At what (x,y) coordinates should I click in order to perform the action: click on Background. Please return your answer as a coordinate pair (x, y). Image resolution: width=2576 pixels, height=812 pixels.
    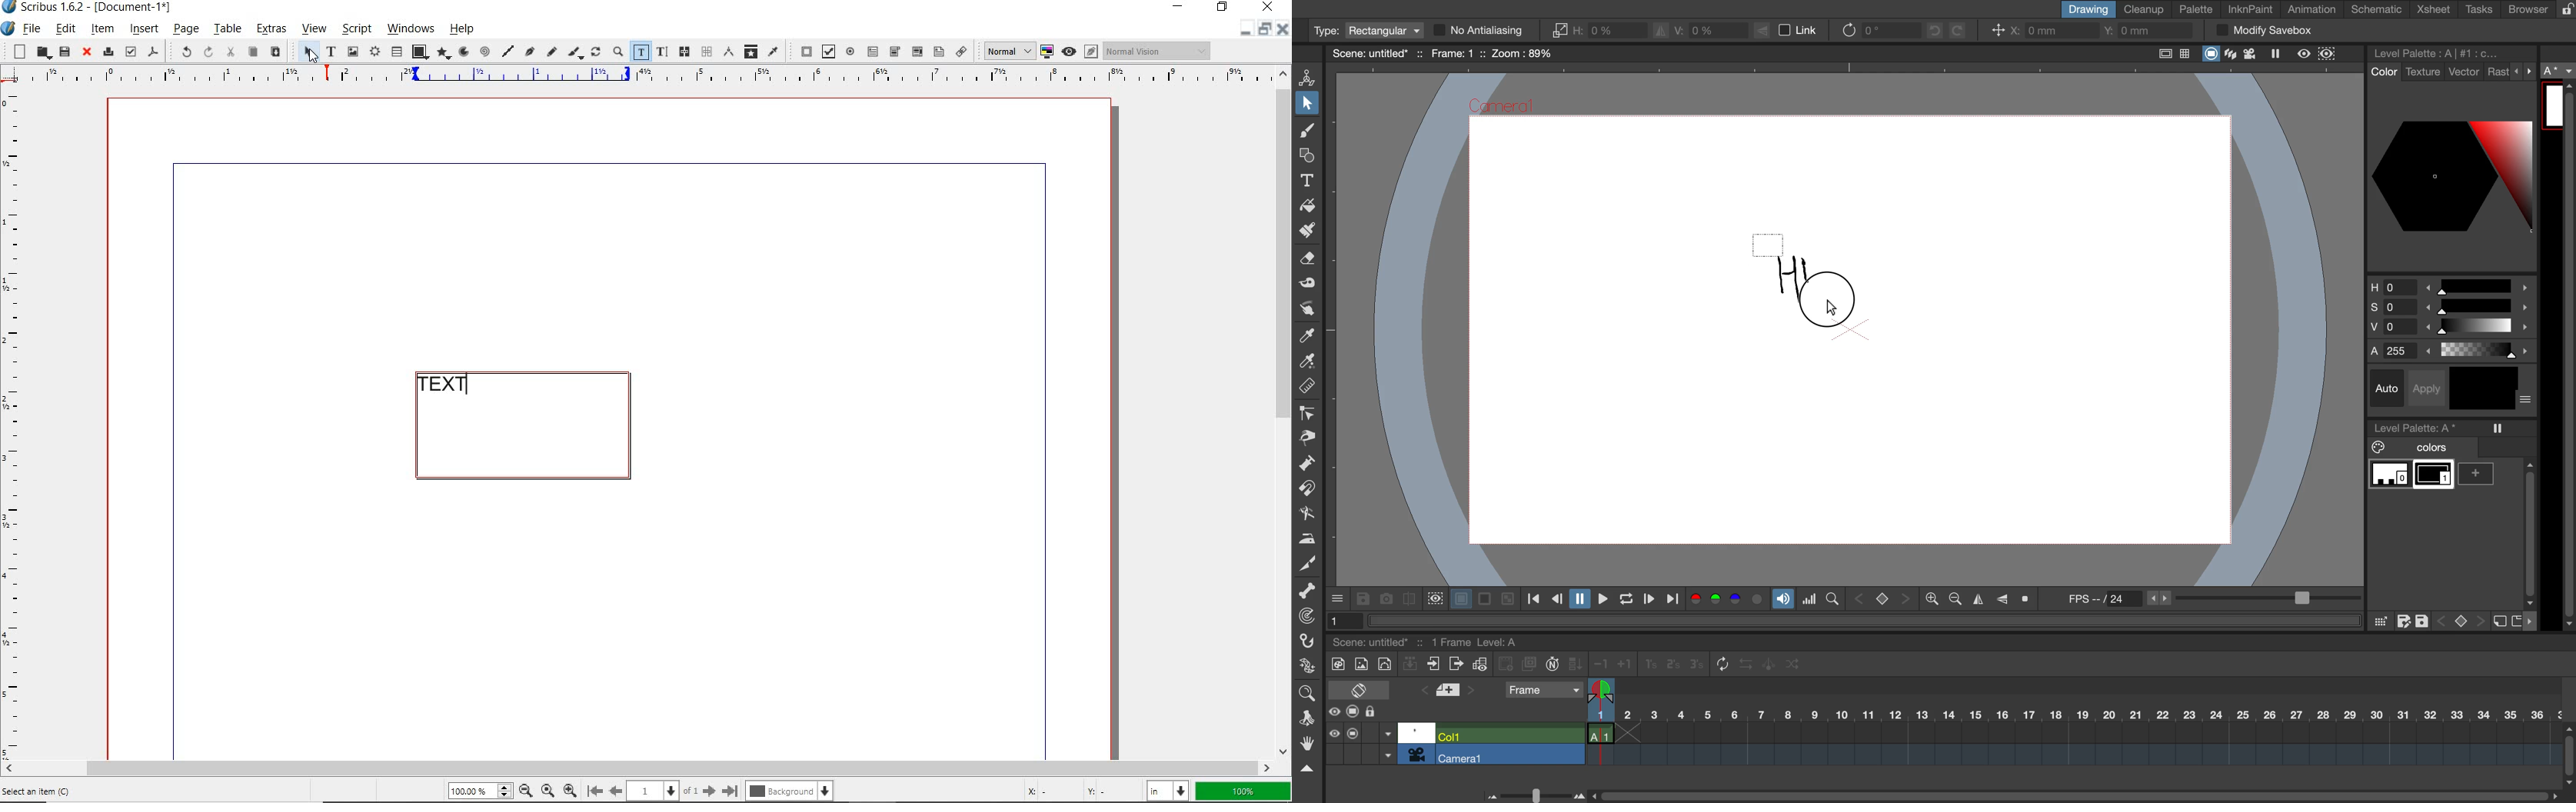
    Looking at the image, I should click on (789, 792).